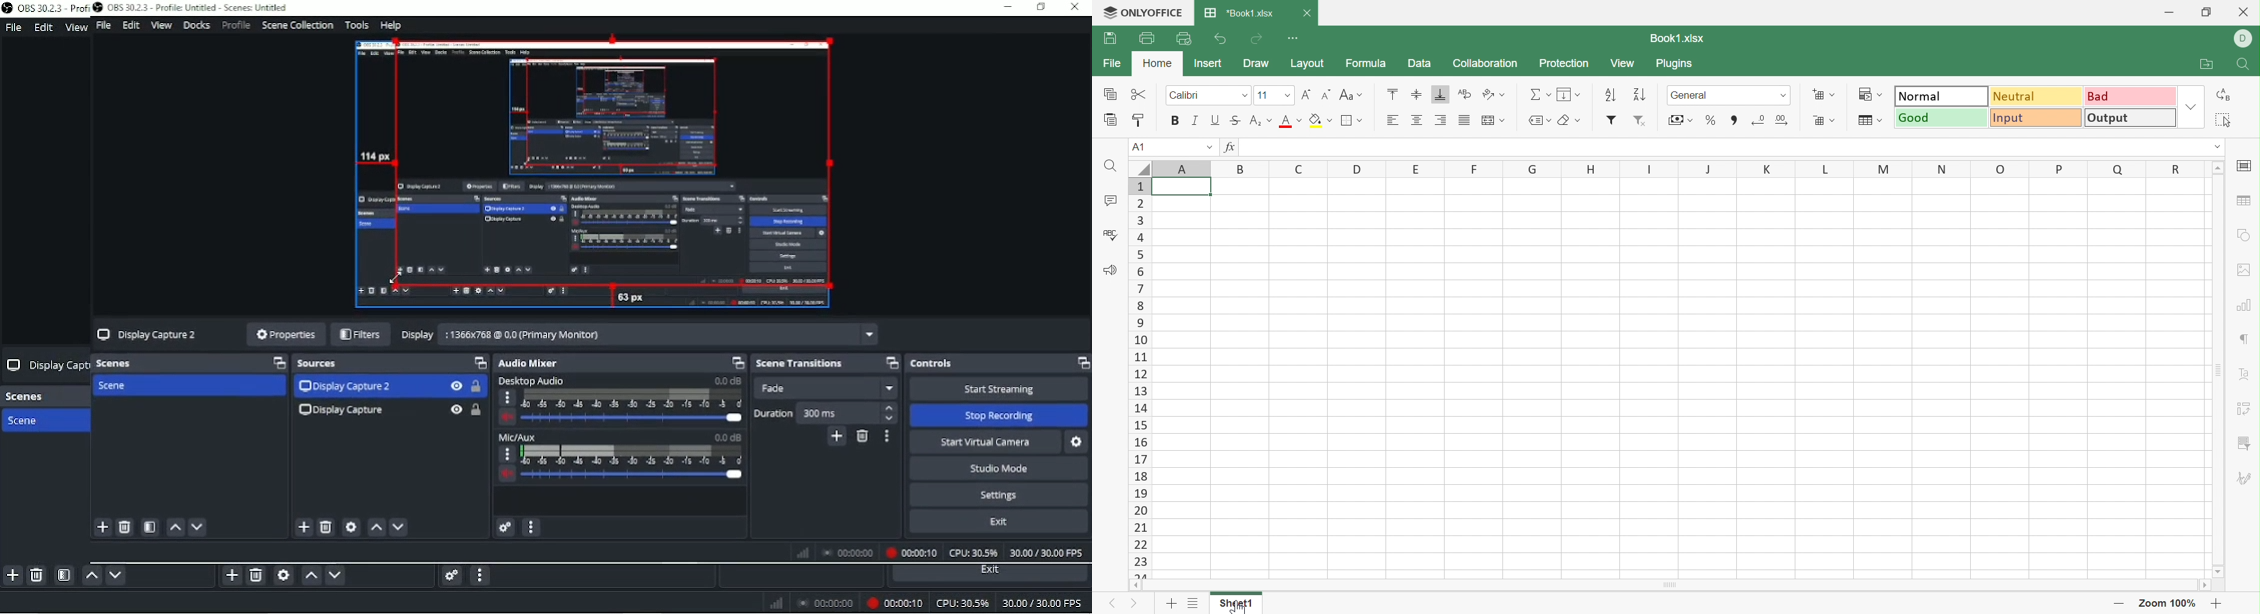 The height and width of the screenshot is (616, 2268). Describe the element at coordinates (1216, 119) in the screenshot. I see `Underline` at that location.